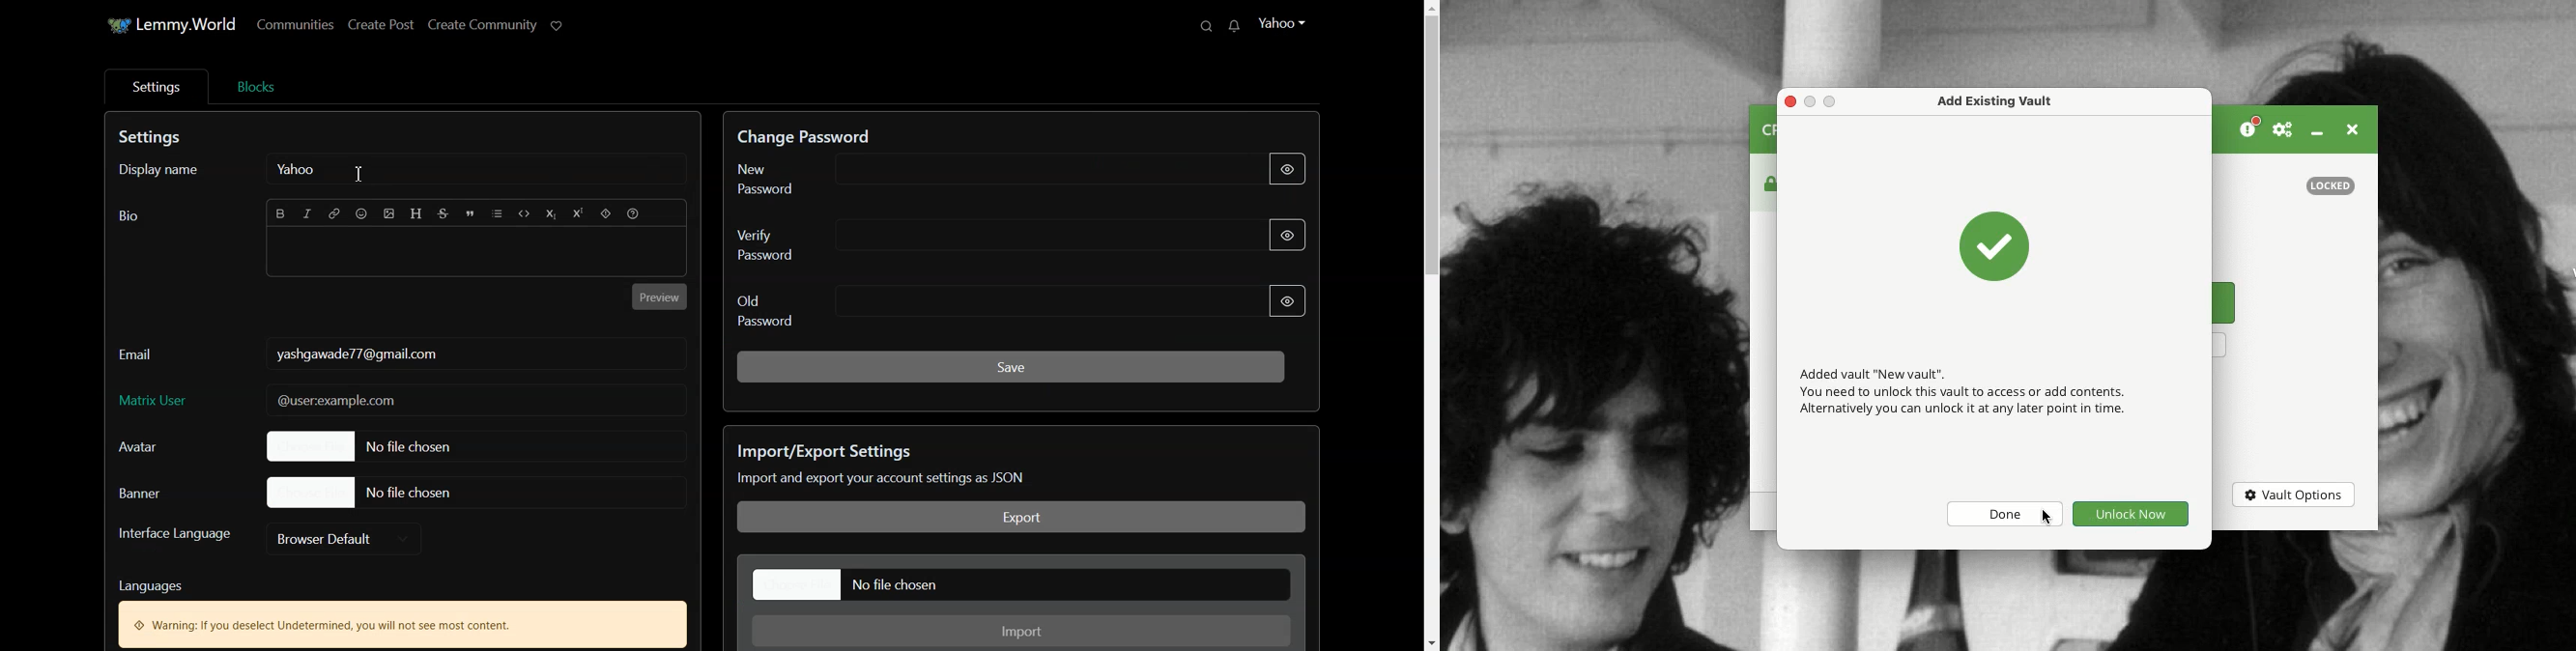  What do you see at coordinates (390, 214) in the screenshot?
I see `Upload picture` at bounding box center [390, 214].